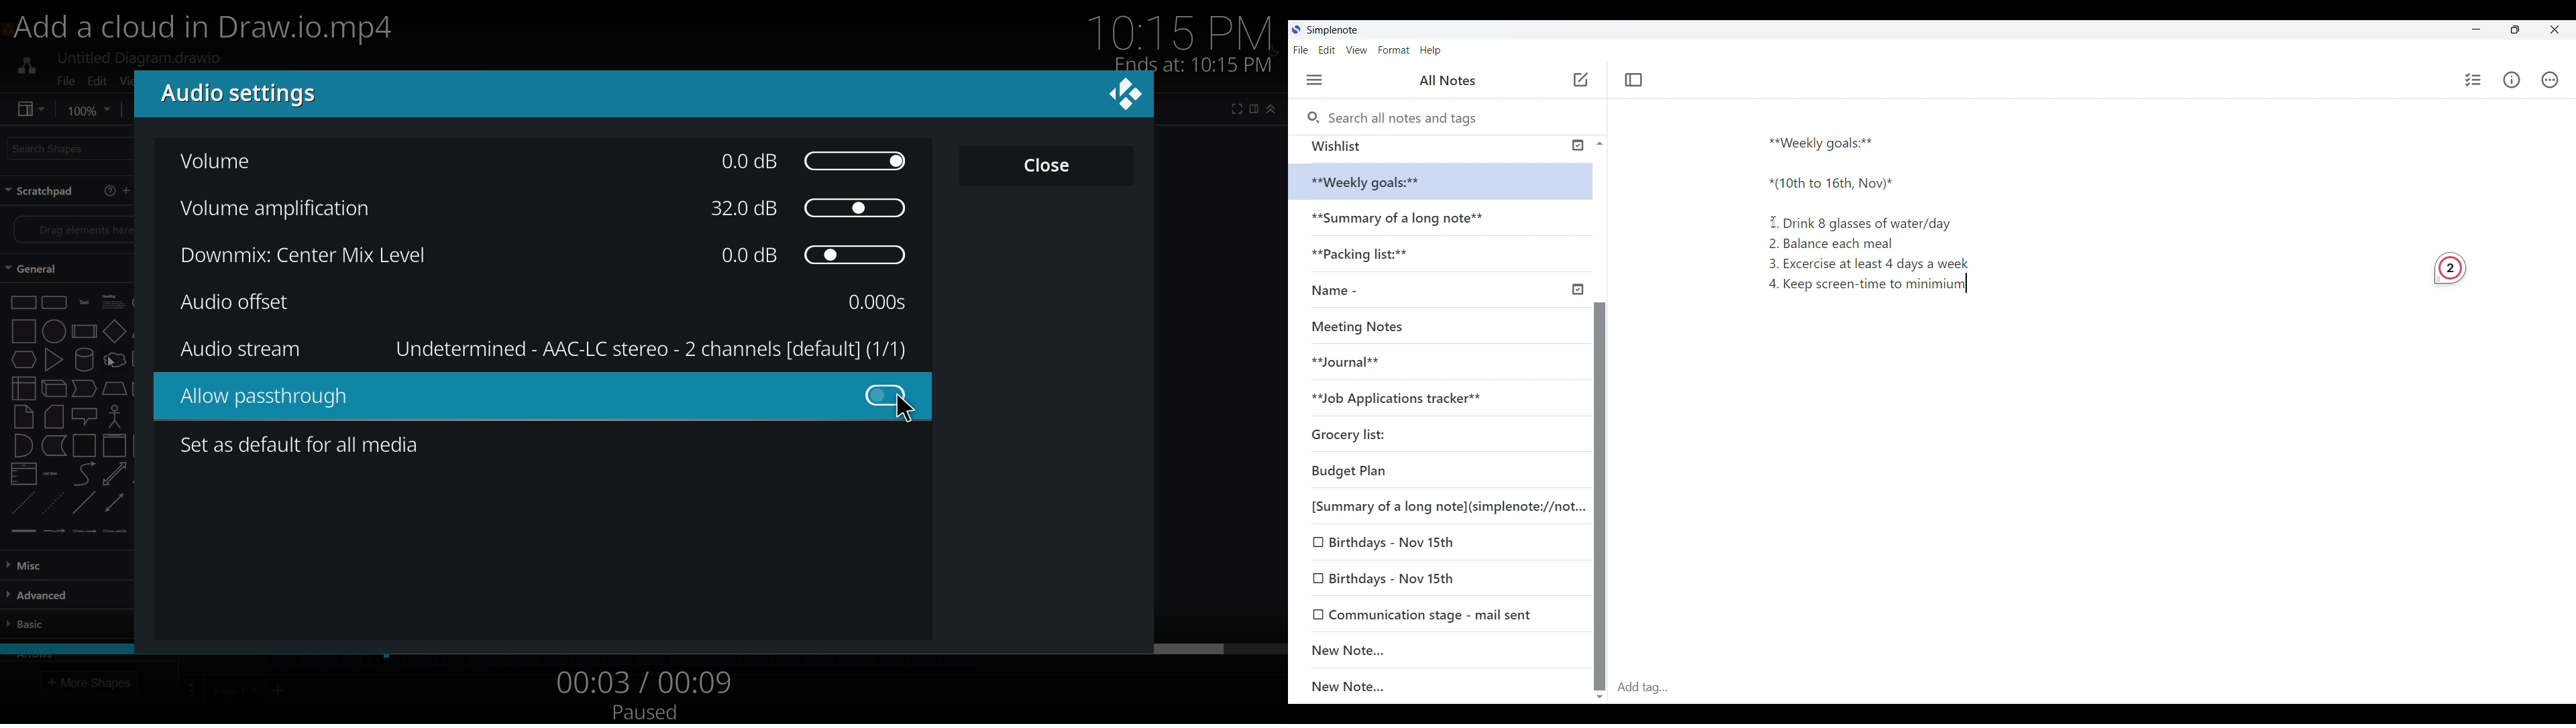  Describe the element at coordinates (2514, 80) in the screenshot. I see `Info` at that location.